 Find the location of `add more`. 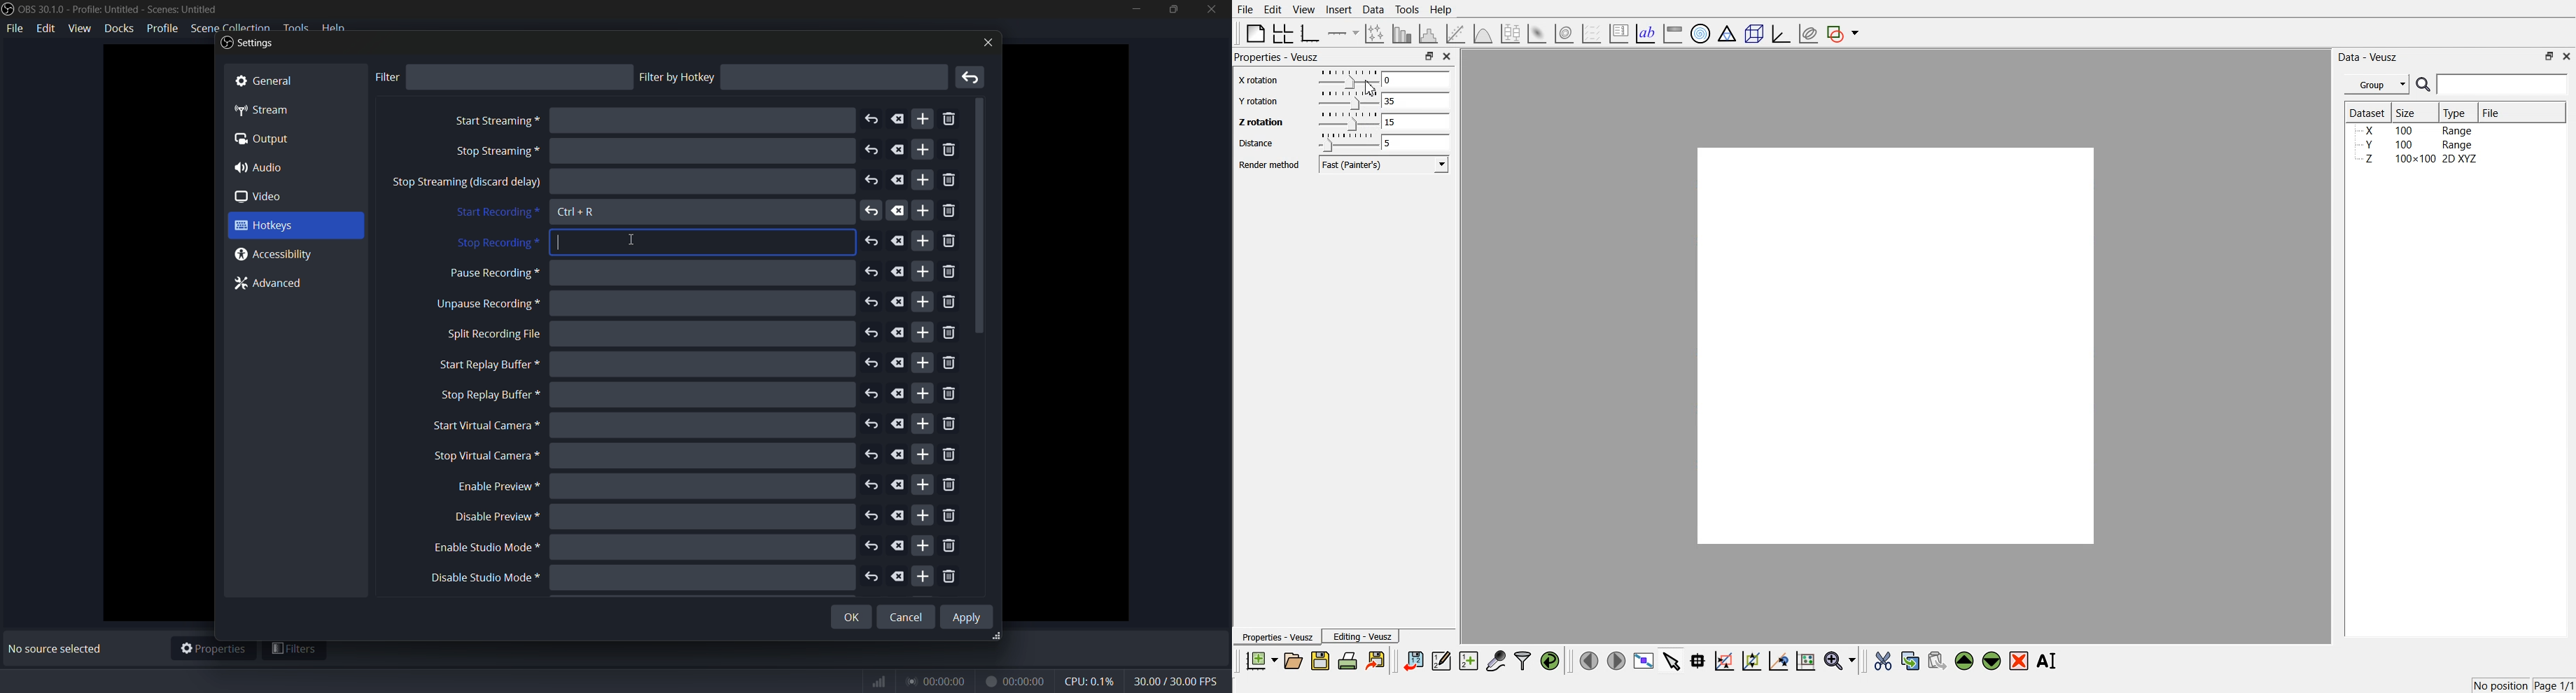

add more is located at coordinates (923, 516).